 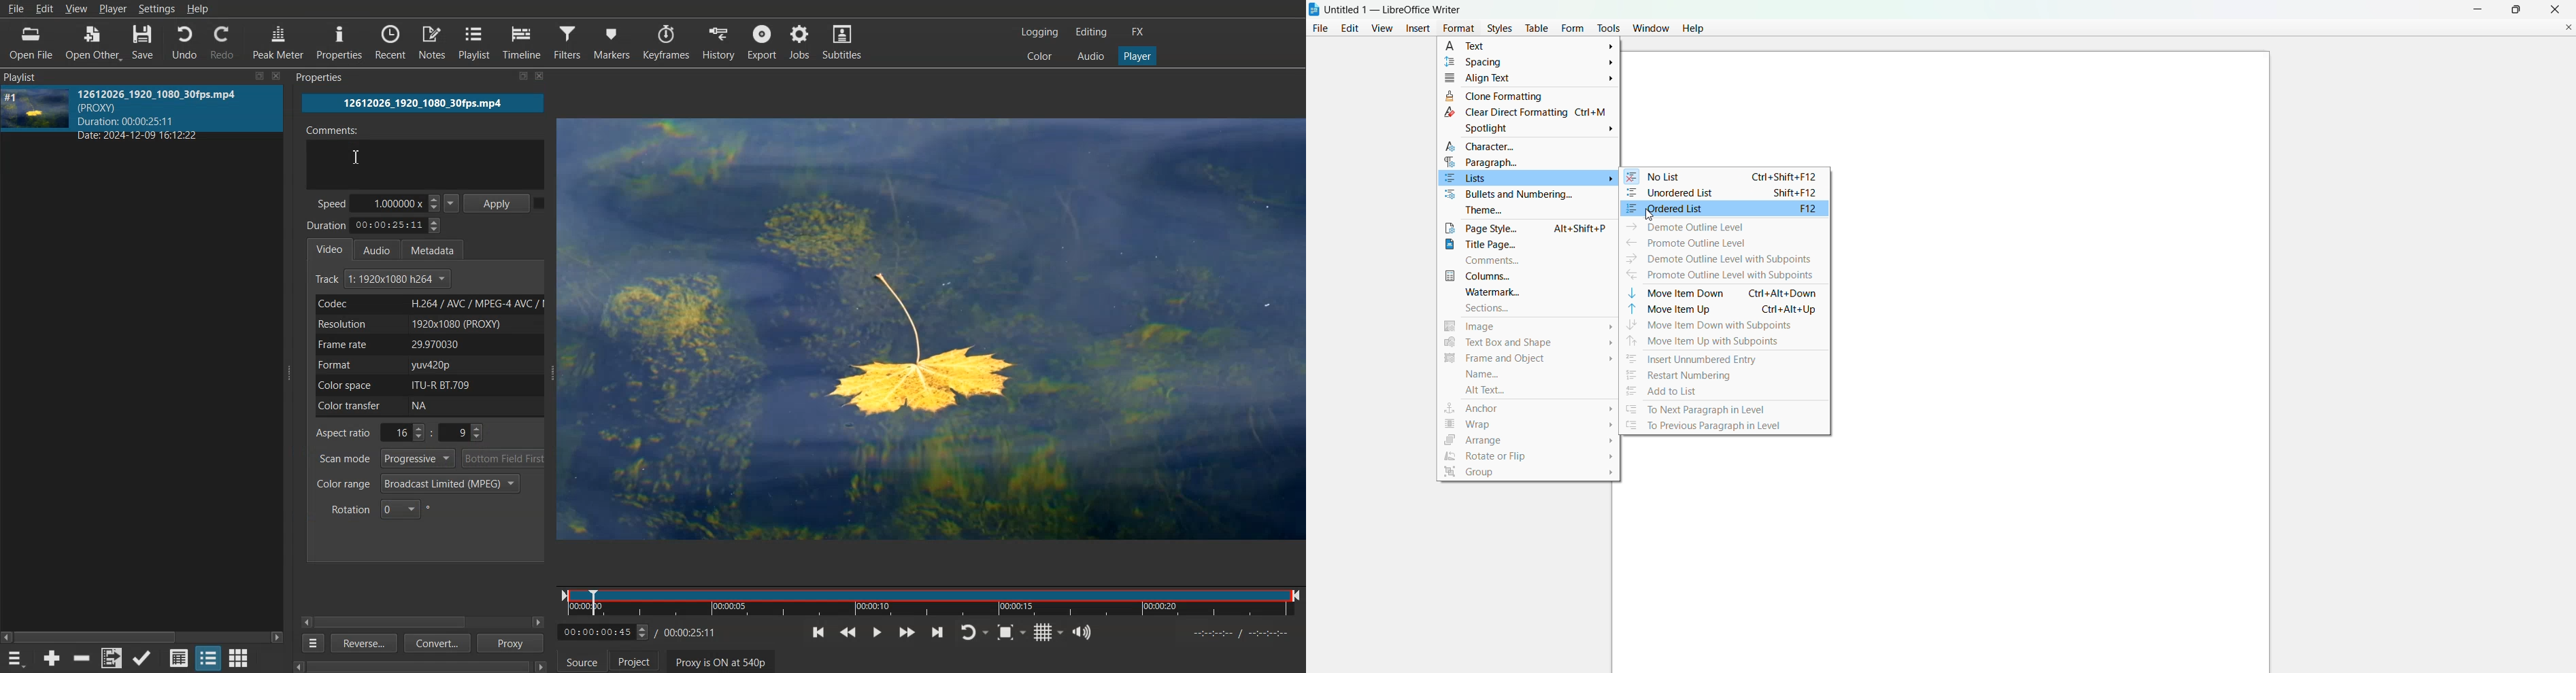 I want to click on Player one, so click(x=1136, y=54).